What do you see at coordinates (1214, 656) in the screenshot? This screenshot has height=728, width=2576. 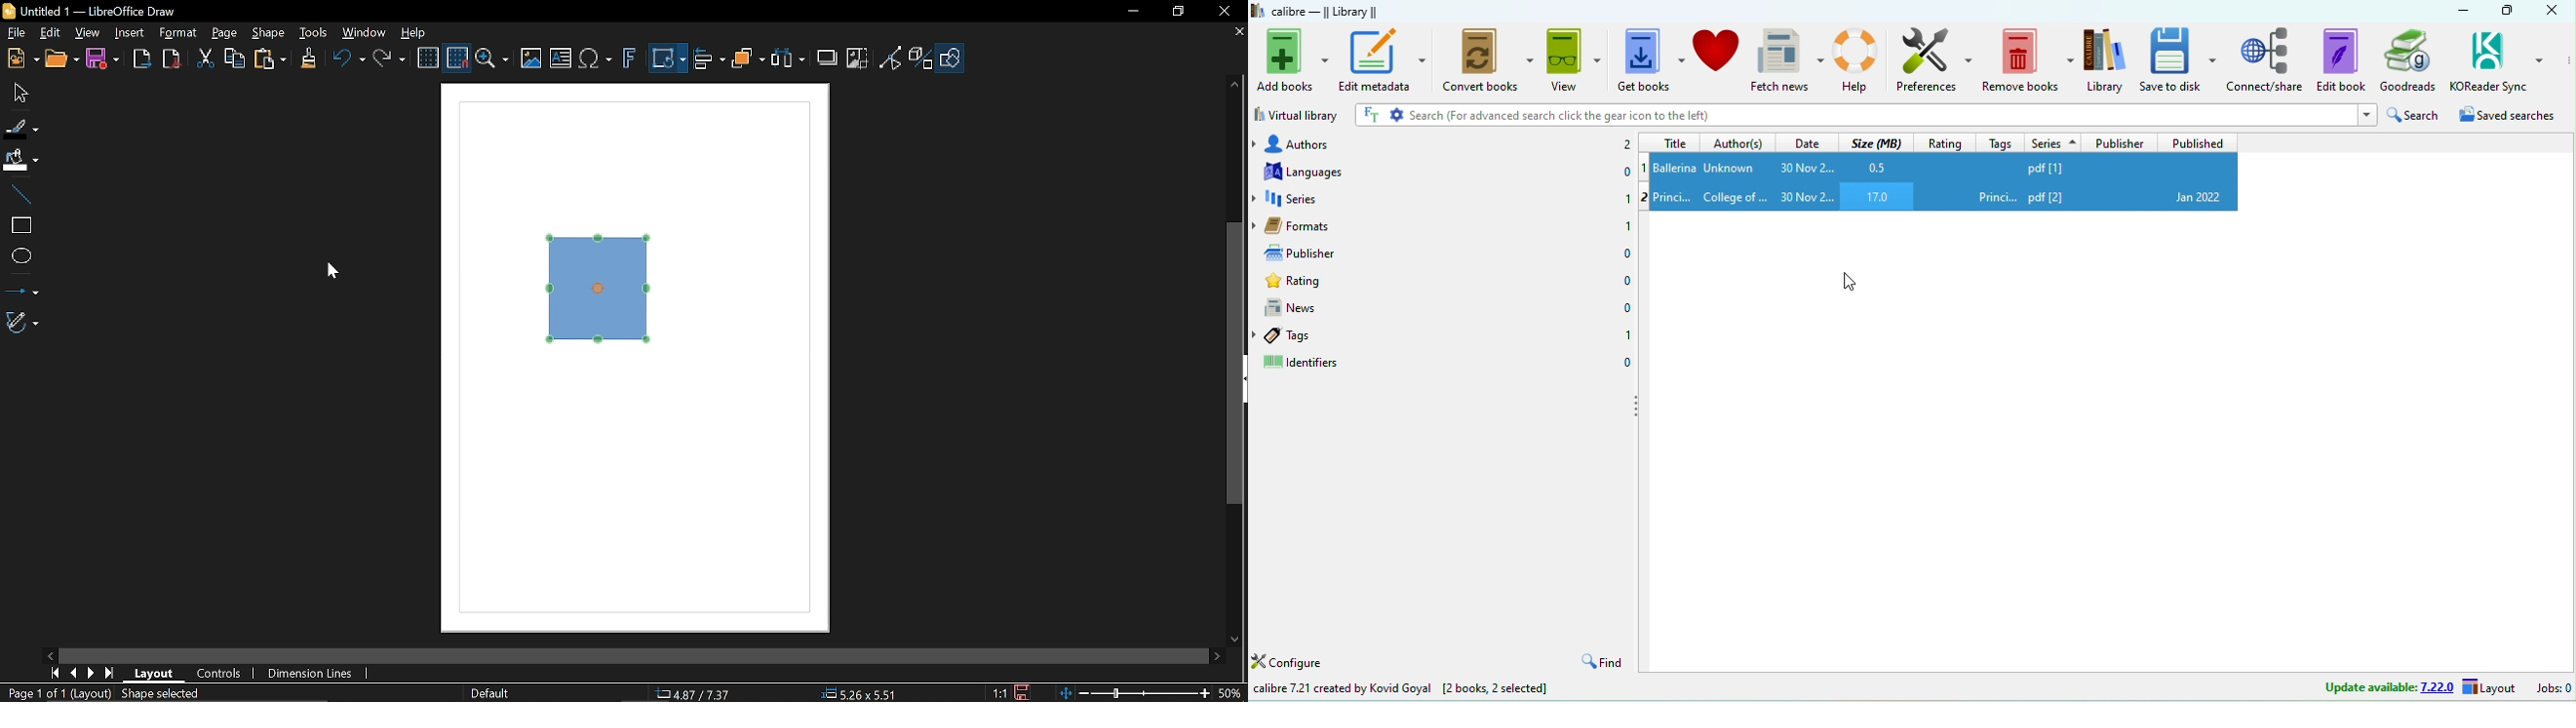 I see `Move right` at bounding box center [1214, 656].